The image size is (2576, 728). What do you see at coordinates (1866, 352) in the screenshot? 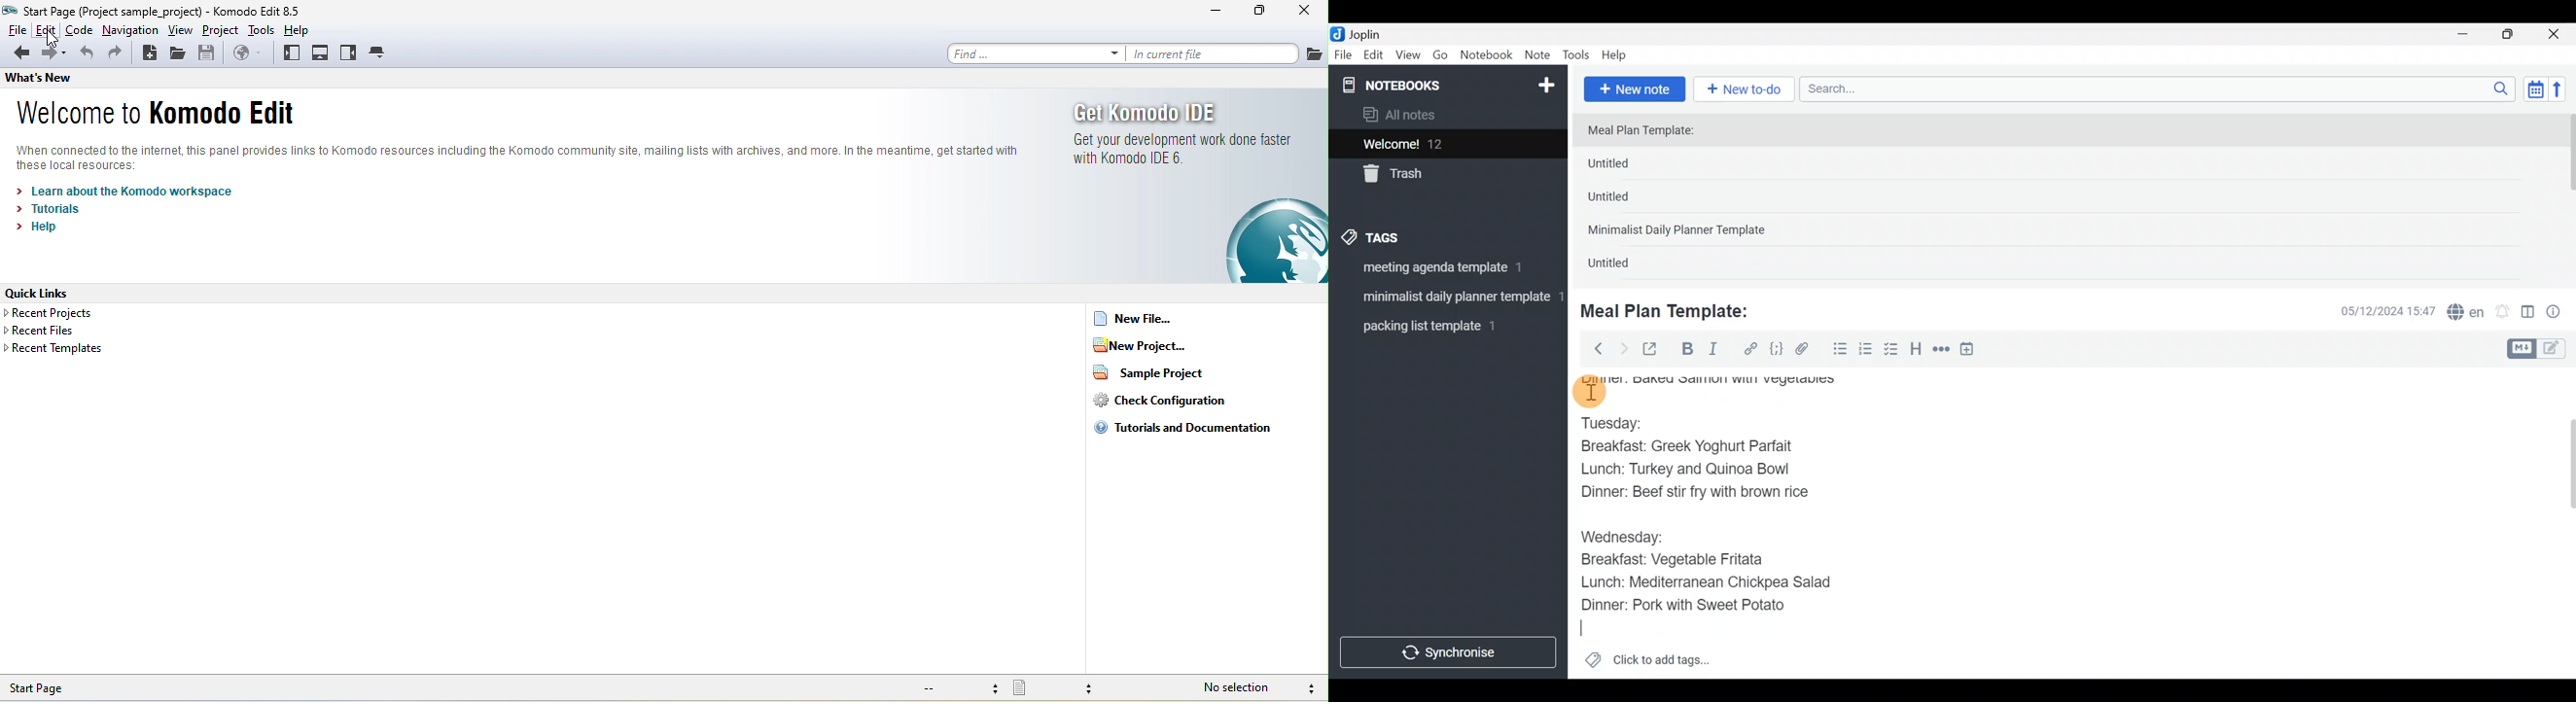
I see `Numbered list` at bounding box center [1866, 352].